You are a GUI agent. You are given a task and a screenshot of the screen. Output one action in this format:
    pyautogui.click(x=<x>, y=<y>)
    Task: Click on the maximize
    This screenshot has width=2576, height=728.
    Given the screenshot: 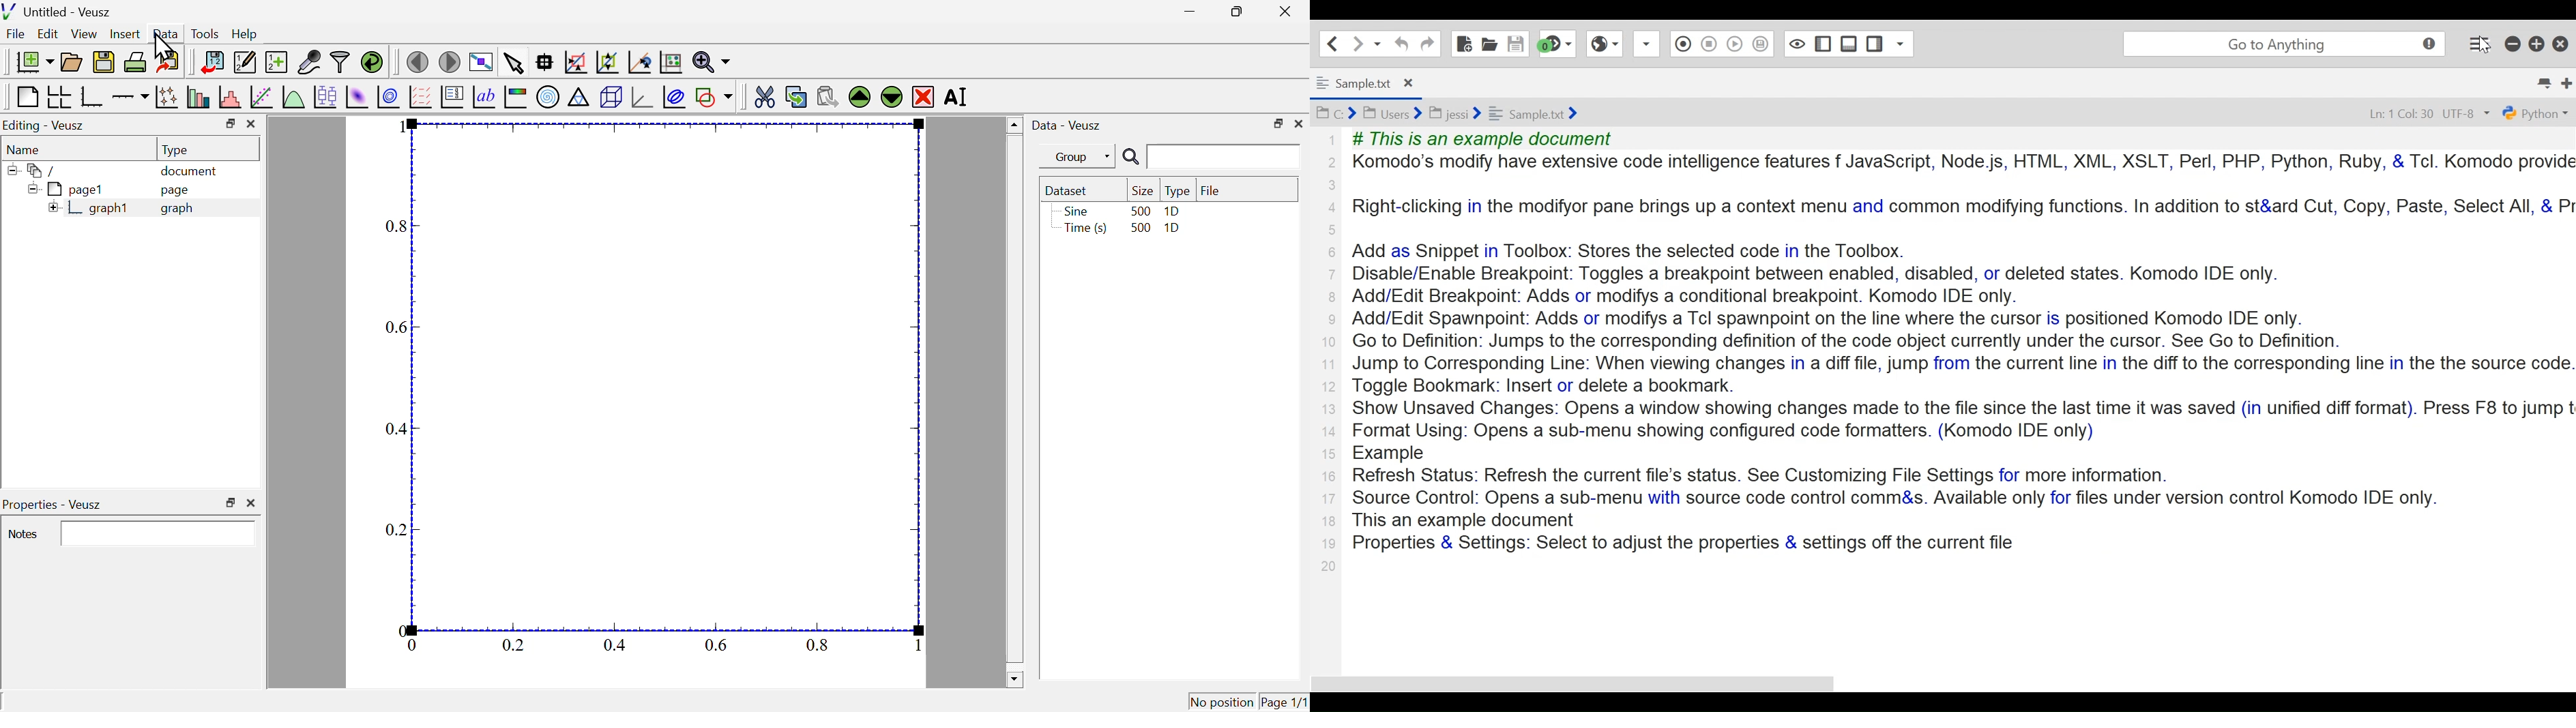 What is the action you would take?
    pyautogui.click(x=1276, y=123)
    